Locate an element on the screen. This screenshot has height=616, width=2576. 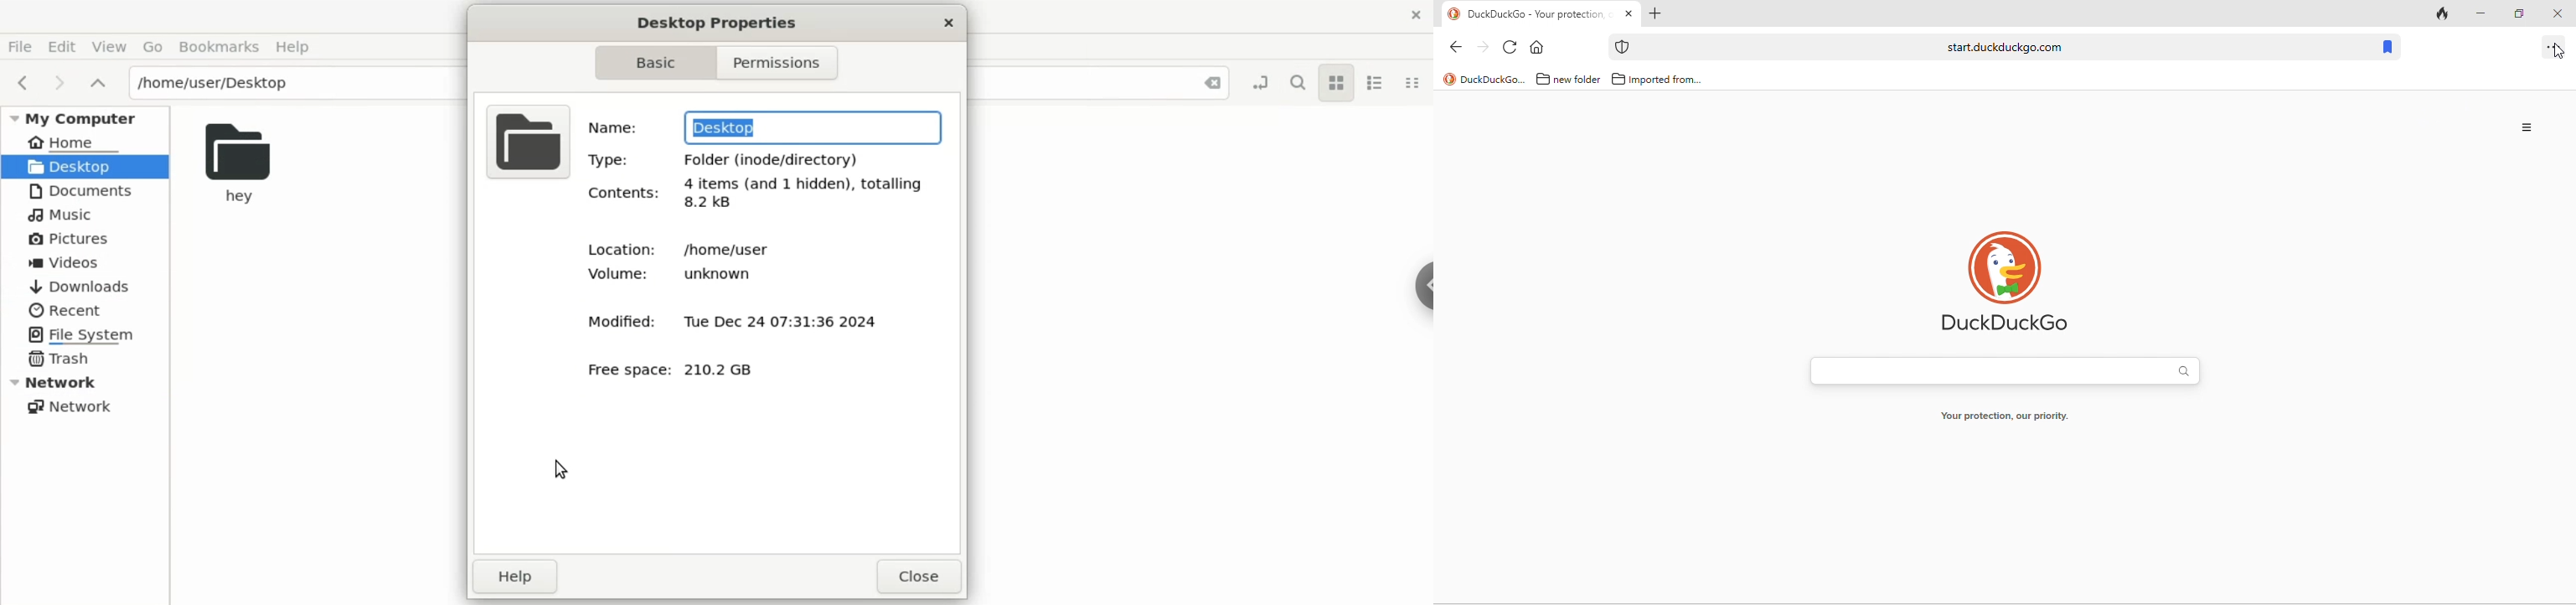
new folder is located at coordinates (1578, 80).